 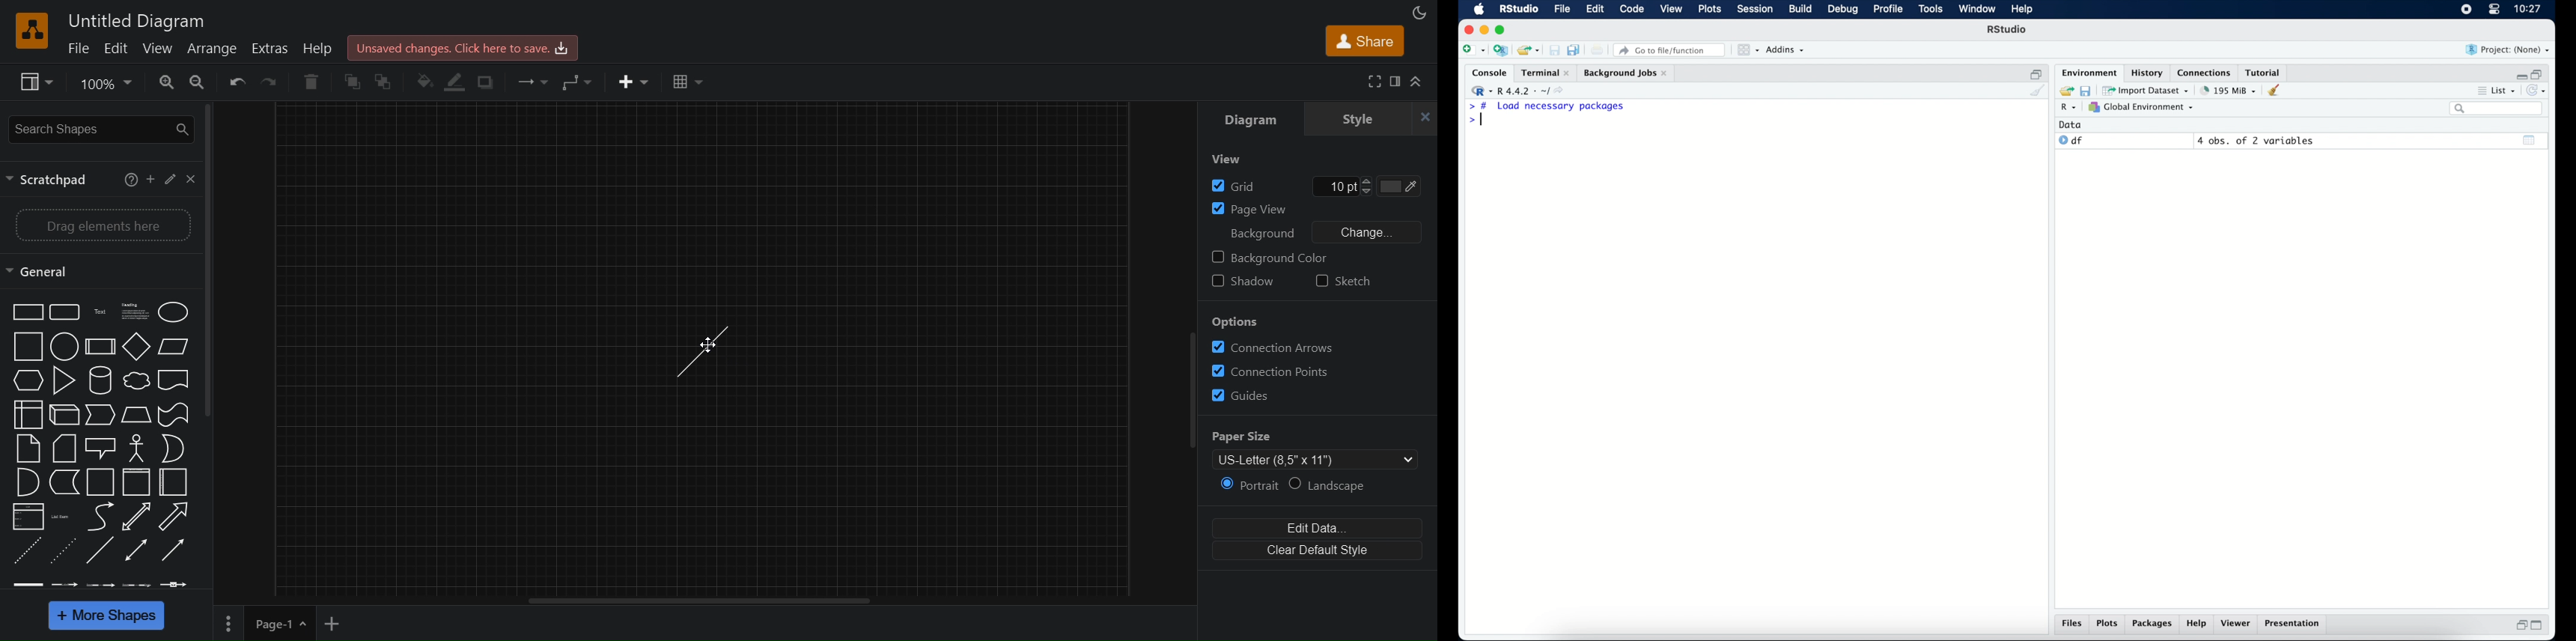 I want to click on Text box, so click(x=132, y=311).